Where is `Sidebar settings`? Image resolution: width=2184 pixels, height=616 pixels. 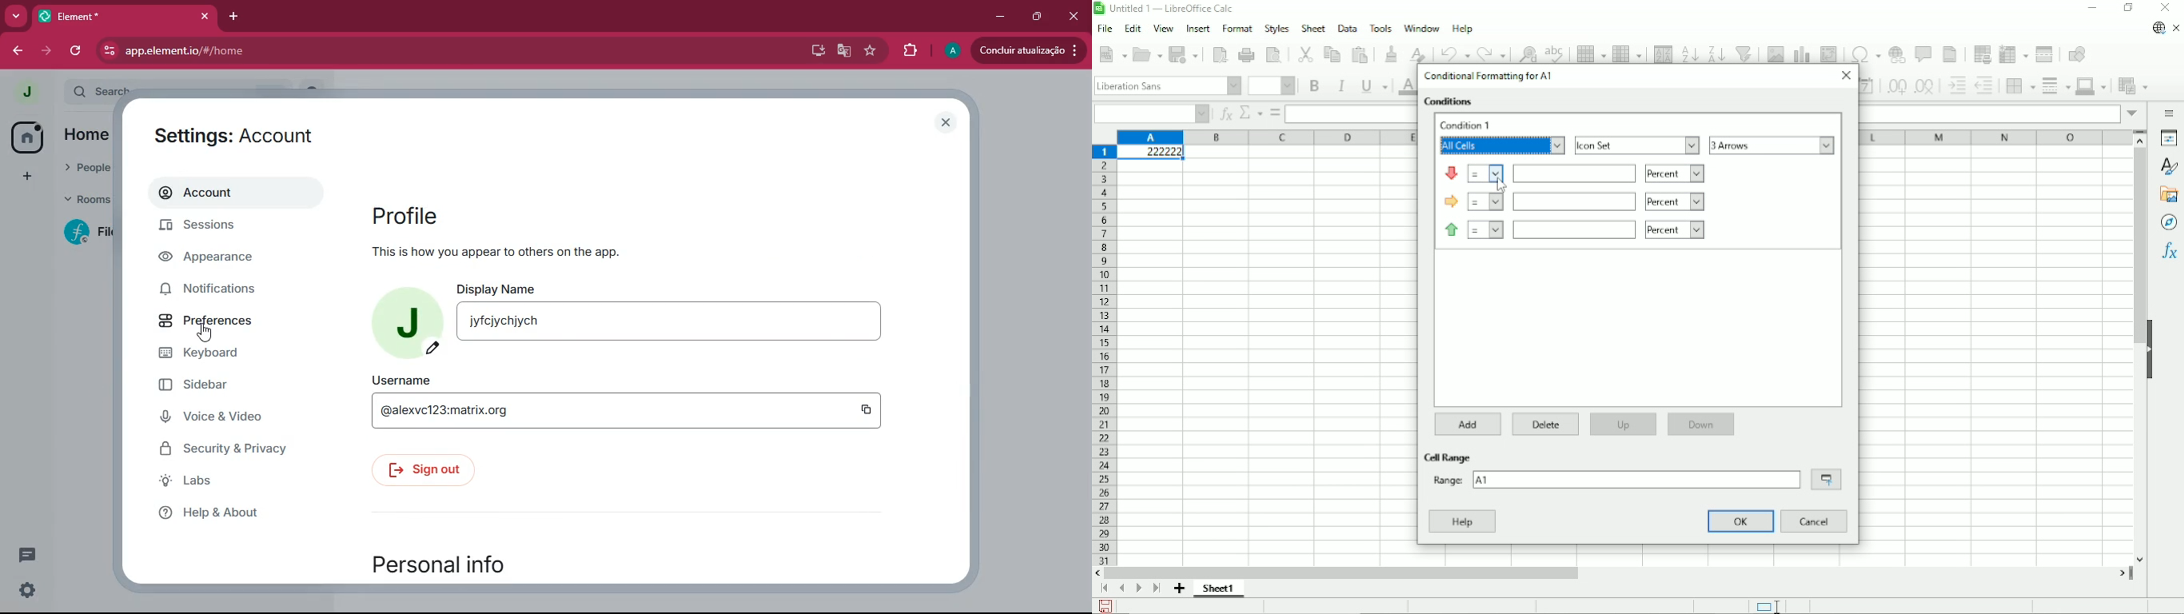 Sidebar settings is located at coordinates (2170, 112).